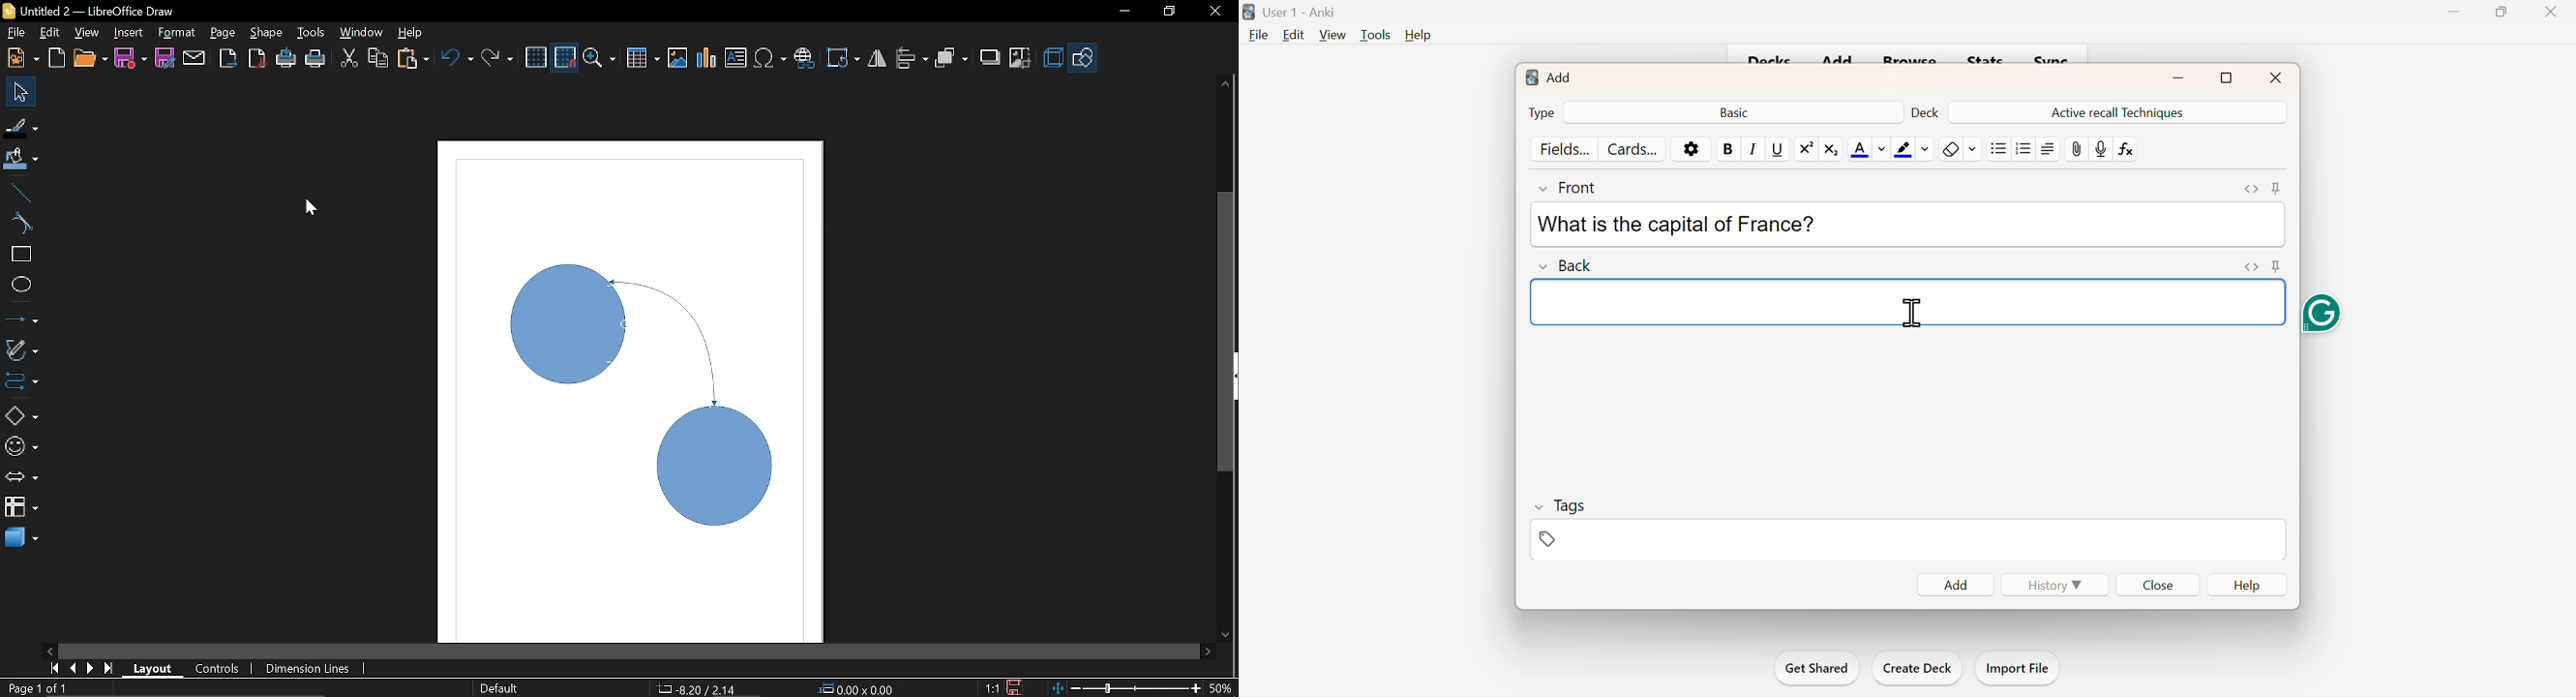  Describe the element at coordinates (175, 34) in the screenshot. I see `Format` at that location.